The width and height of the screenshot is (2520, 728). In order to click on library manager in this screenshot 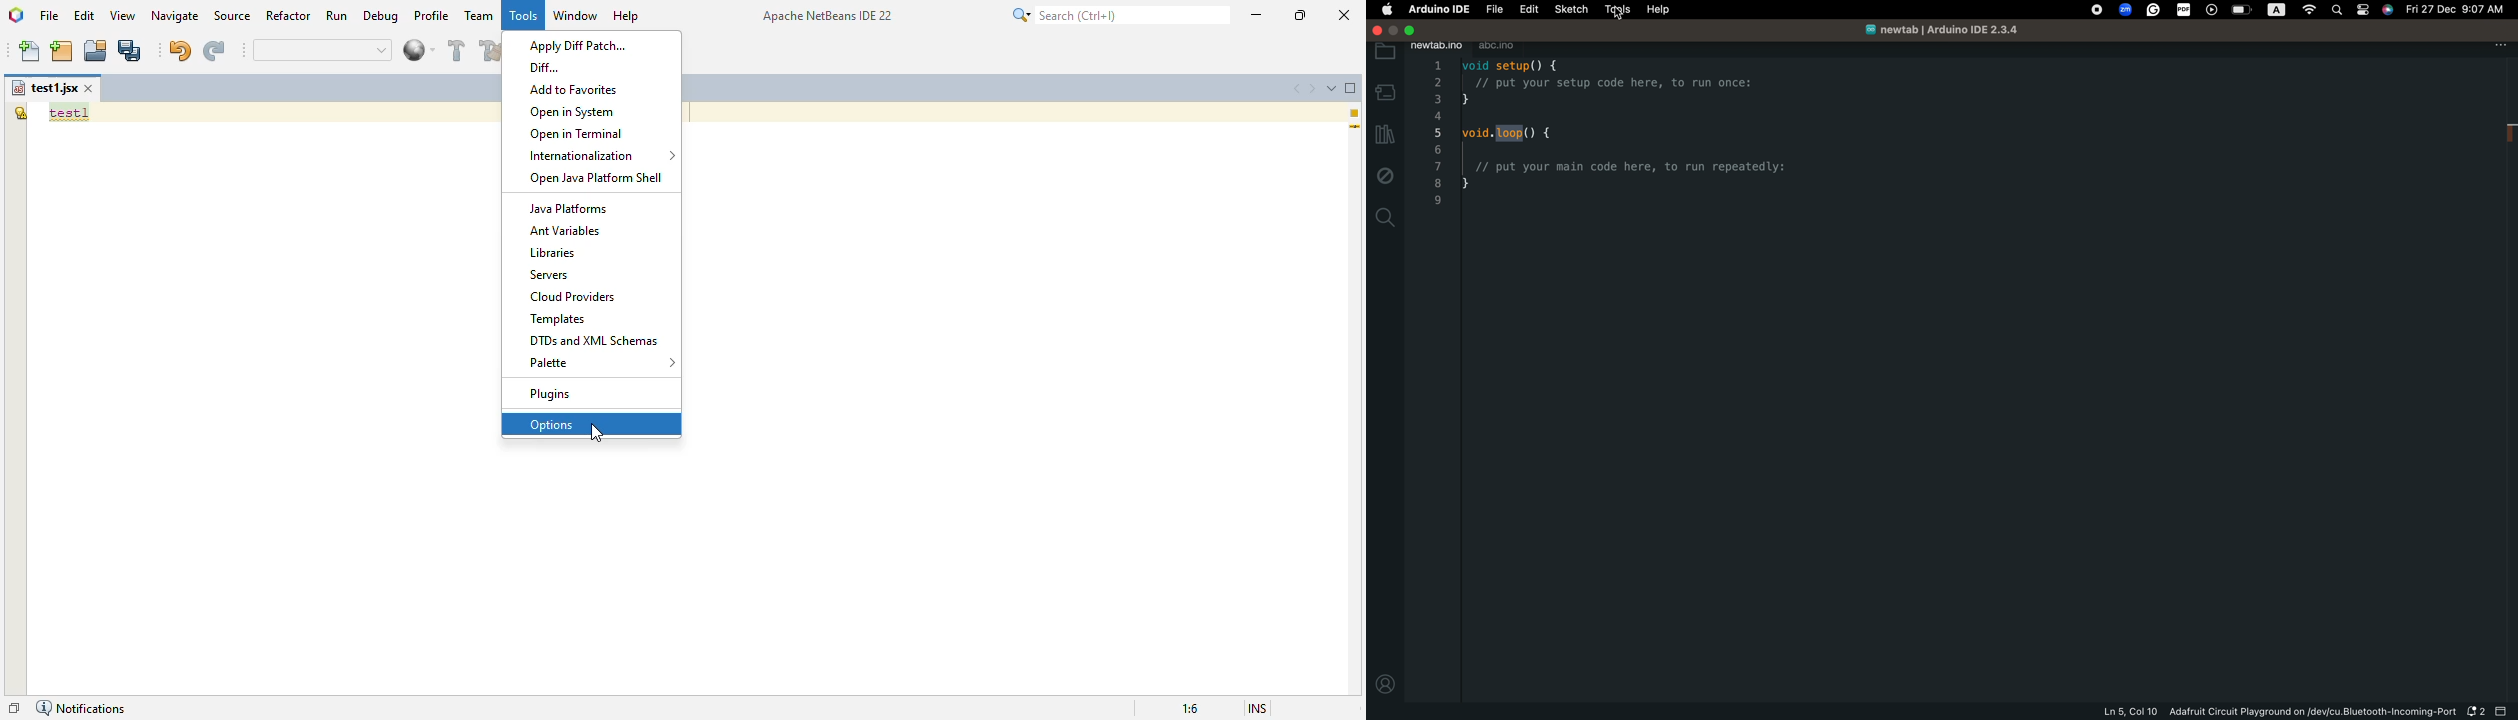, I will do `click(1385, 133)`.